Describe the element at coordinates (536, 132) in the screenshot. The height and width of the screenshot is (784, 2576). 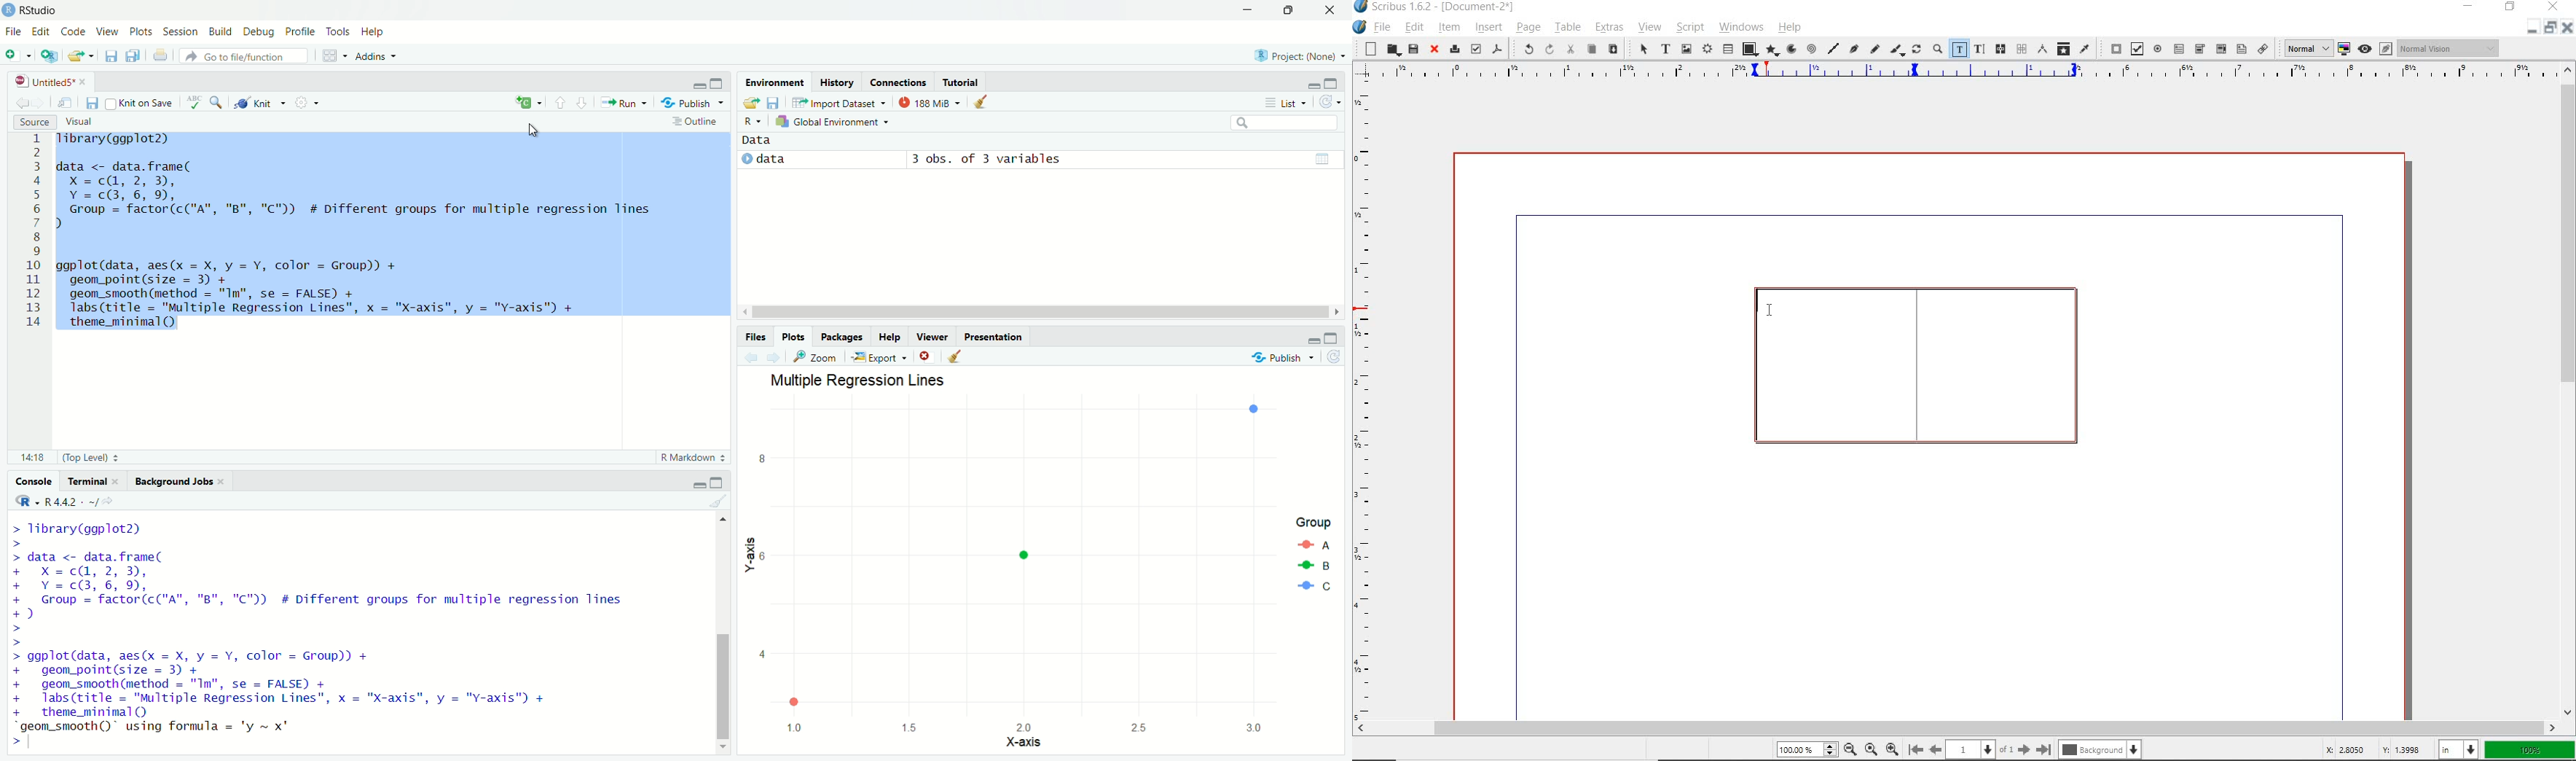
I see `cursor` at that location.